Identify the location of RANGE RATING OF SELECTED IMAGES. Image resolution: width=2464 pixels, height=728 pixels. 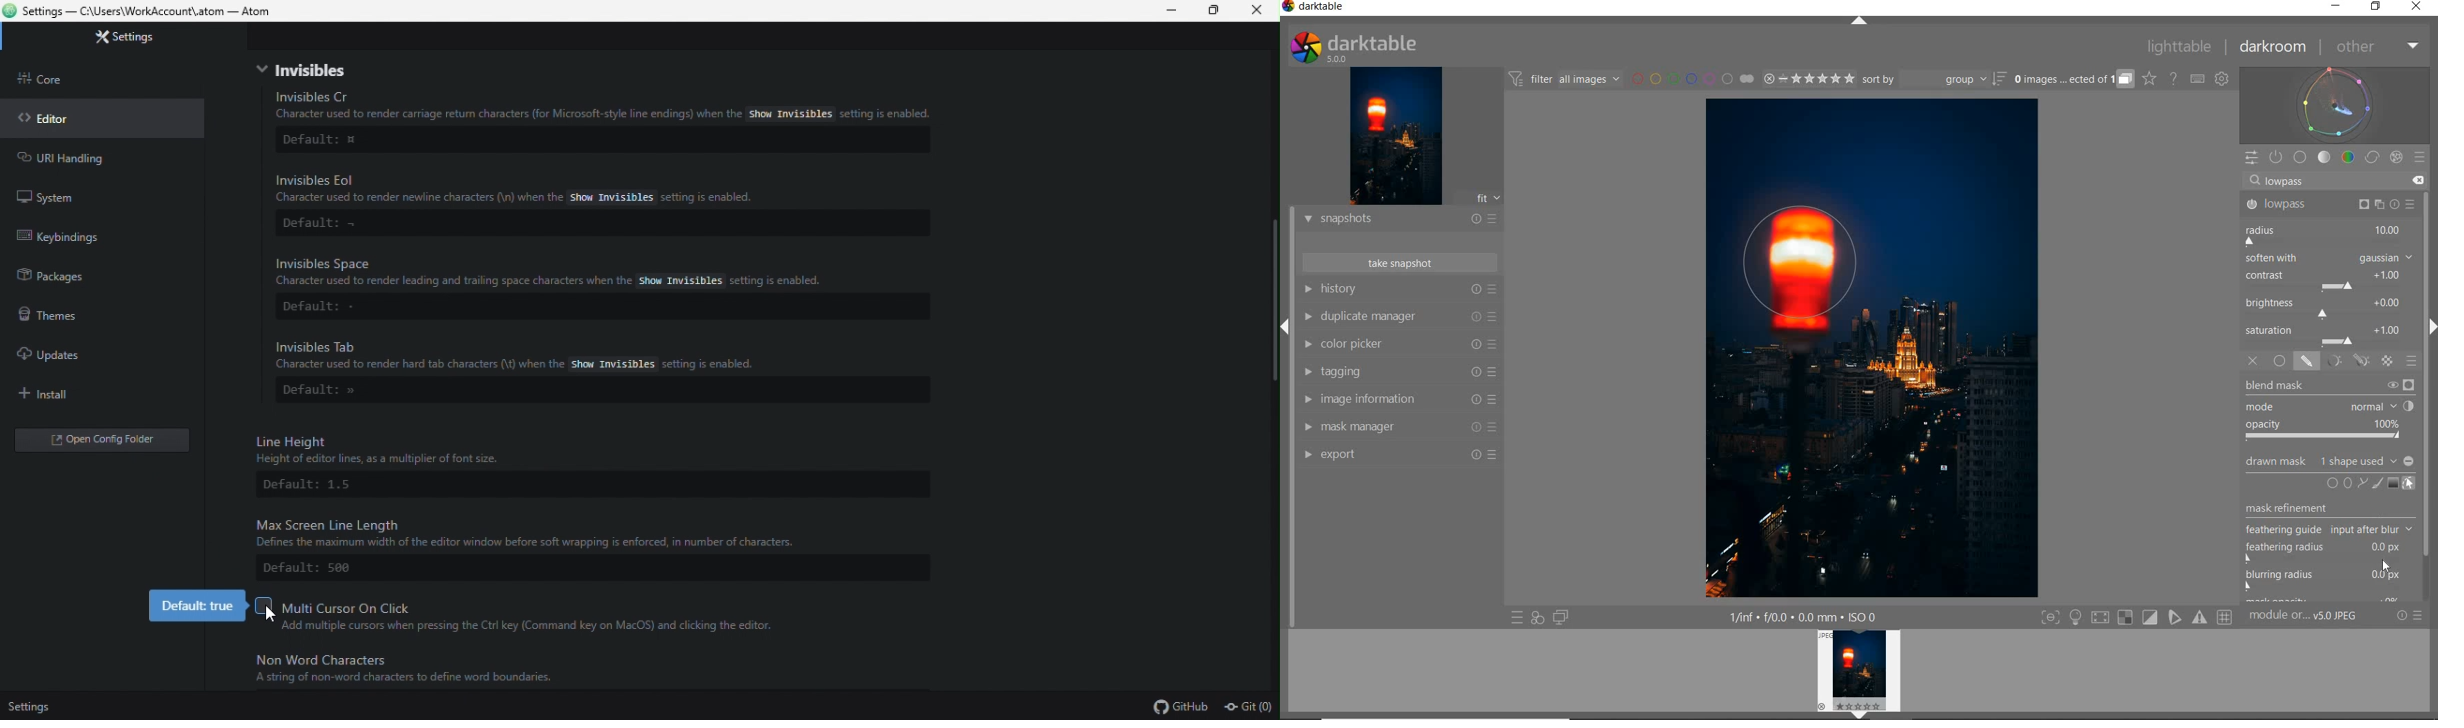
(1807, 80).